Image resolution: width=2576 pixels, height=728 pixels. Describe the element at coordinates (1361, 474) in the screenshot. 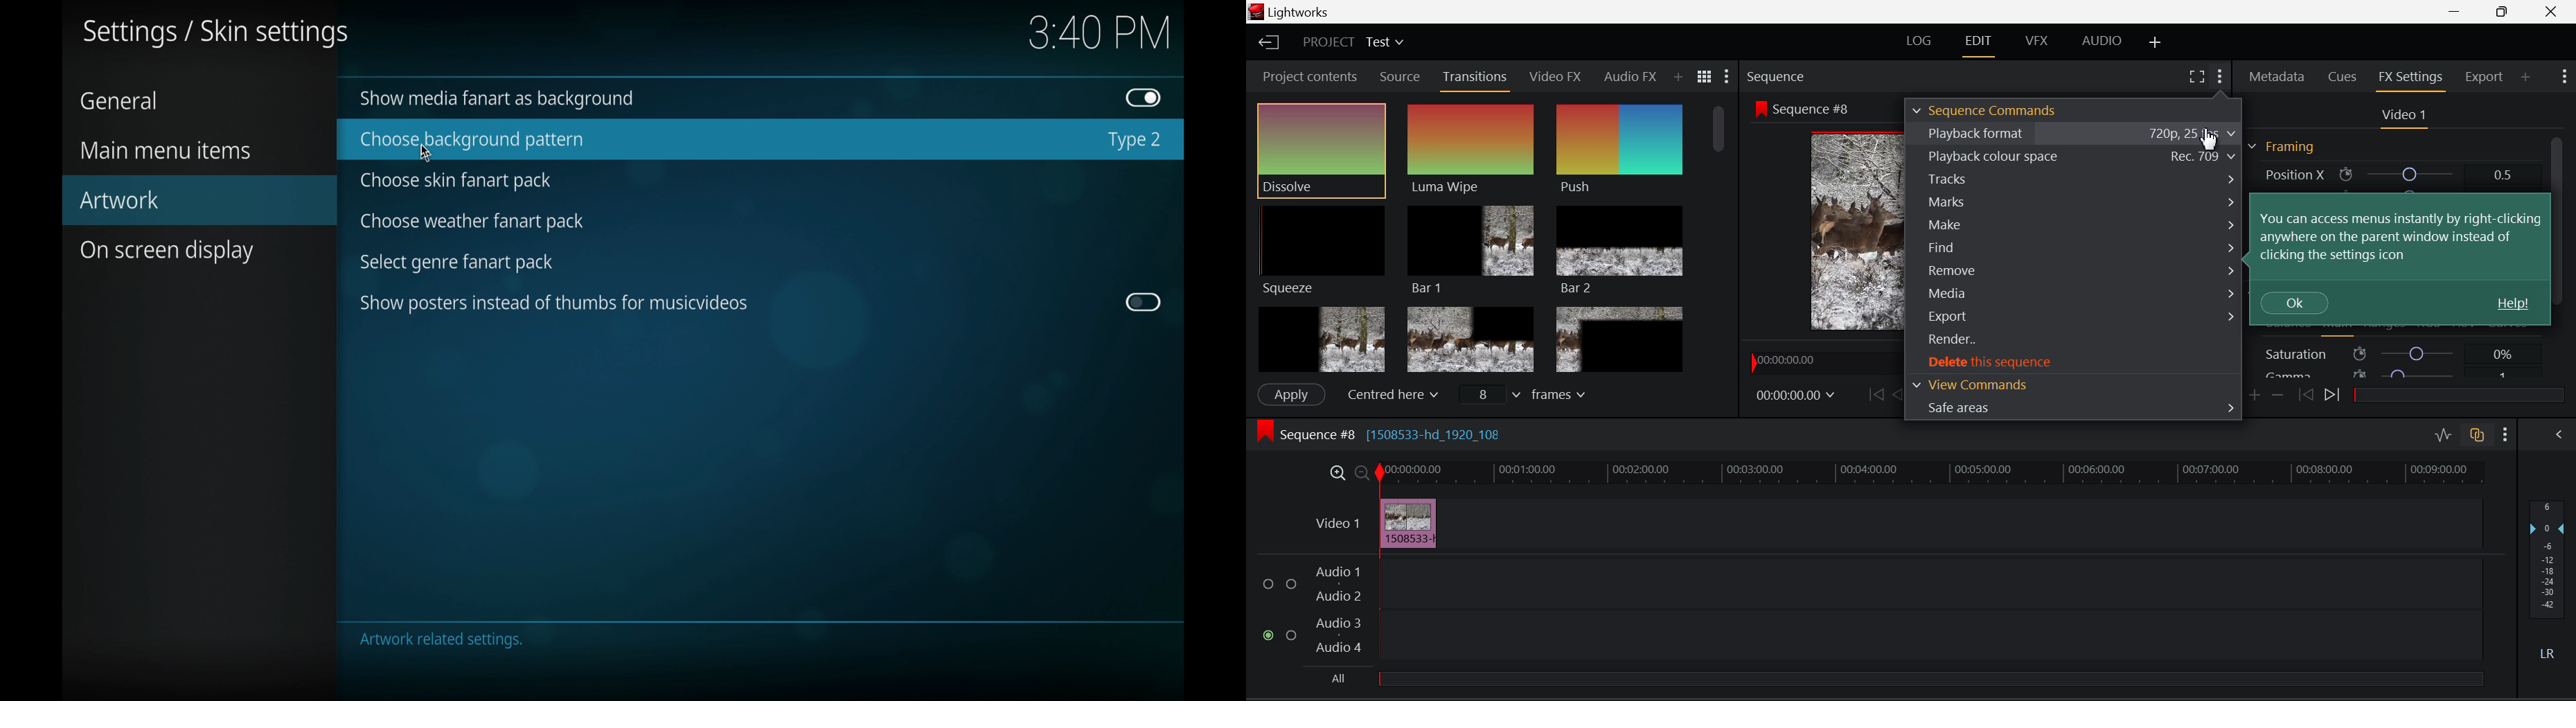

I see `Timeline Zoom Out` at that location.